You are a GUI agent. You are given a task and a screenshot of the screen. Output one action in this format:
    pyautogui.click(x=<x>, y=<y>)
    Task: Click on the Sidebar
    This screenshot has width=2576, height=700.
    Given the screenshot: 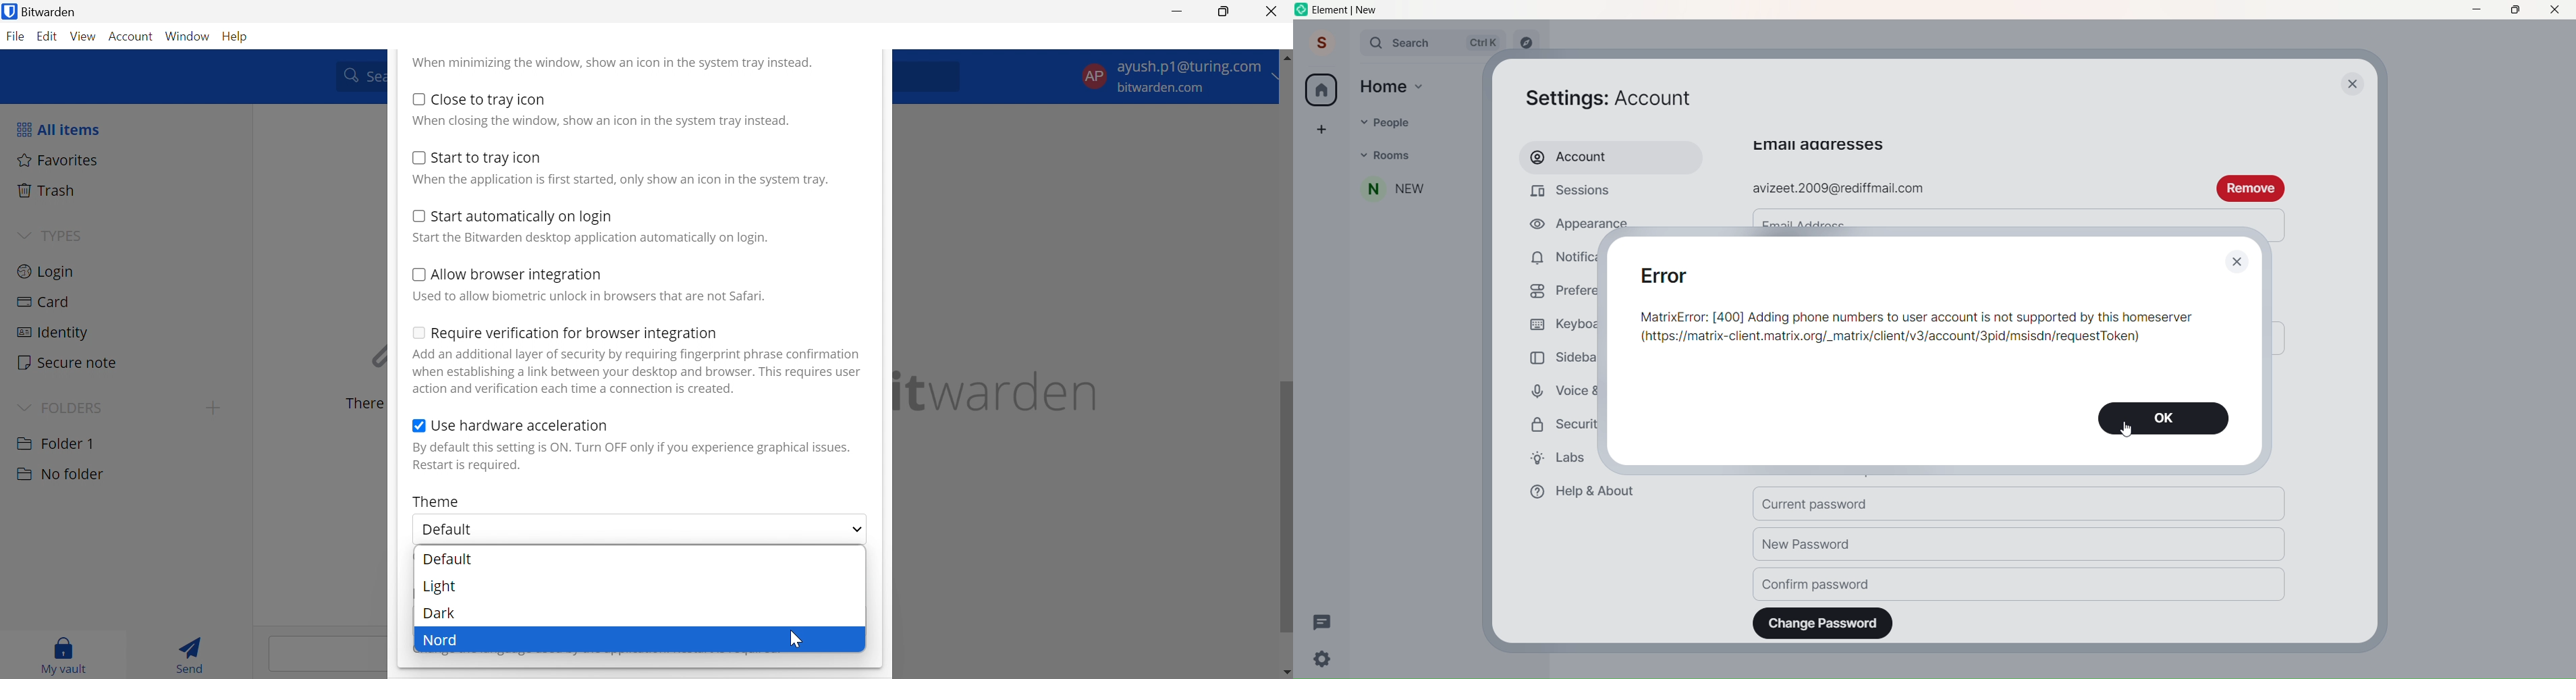 What is the action you would take?
    pyautogui.click(x=1558, y=356)
    